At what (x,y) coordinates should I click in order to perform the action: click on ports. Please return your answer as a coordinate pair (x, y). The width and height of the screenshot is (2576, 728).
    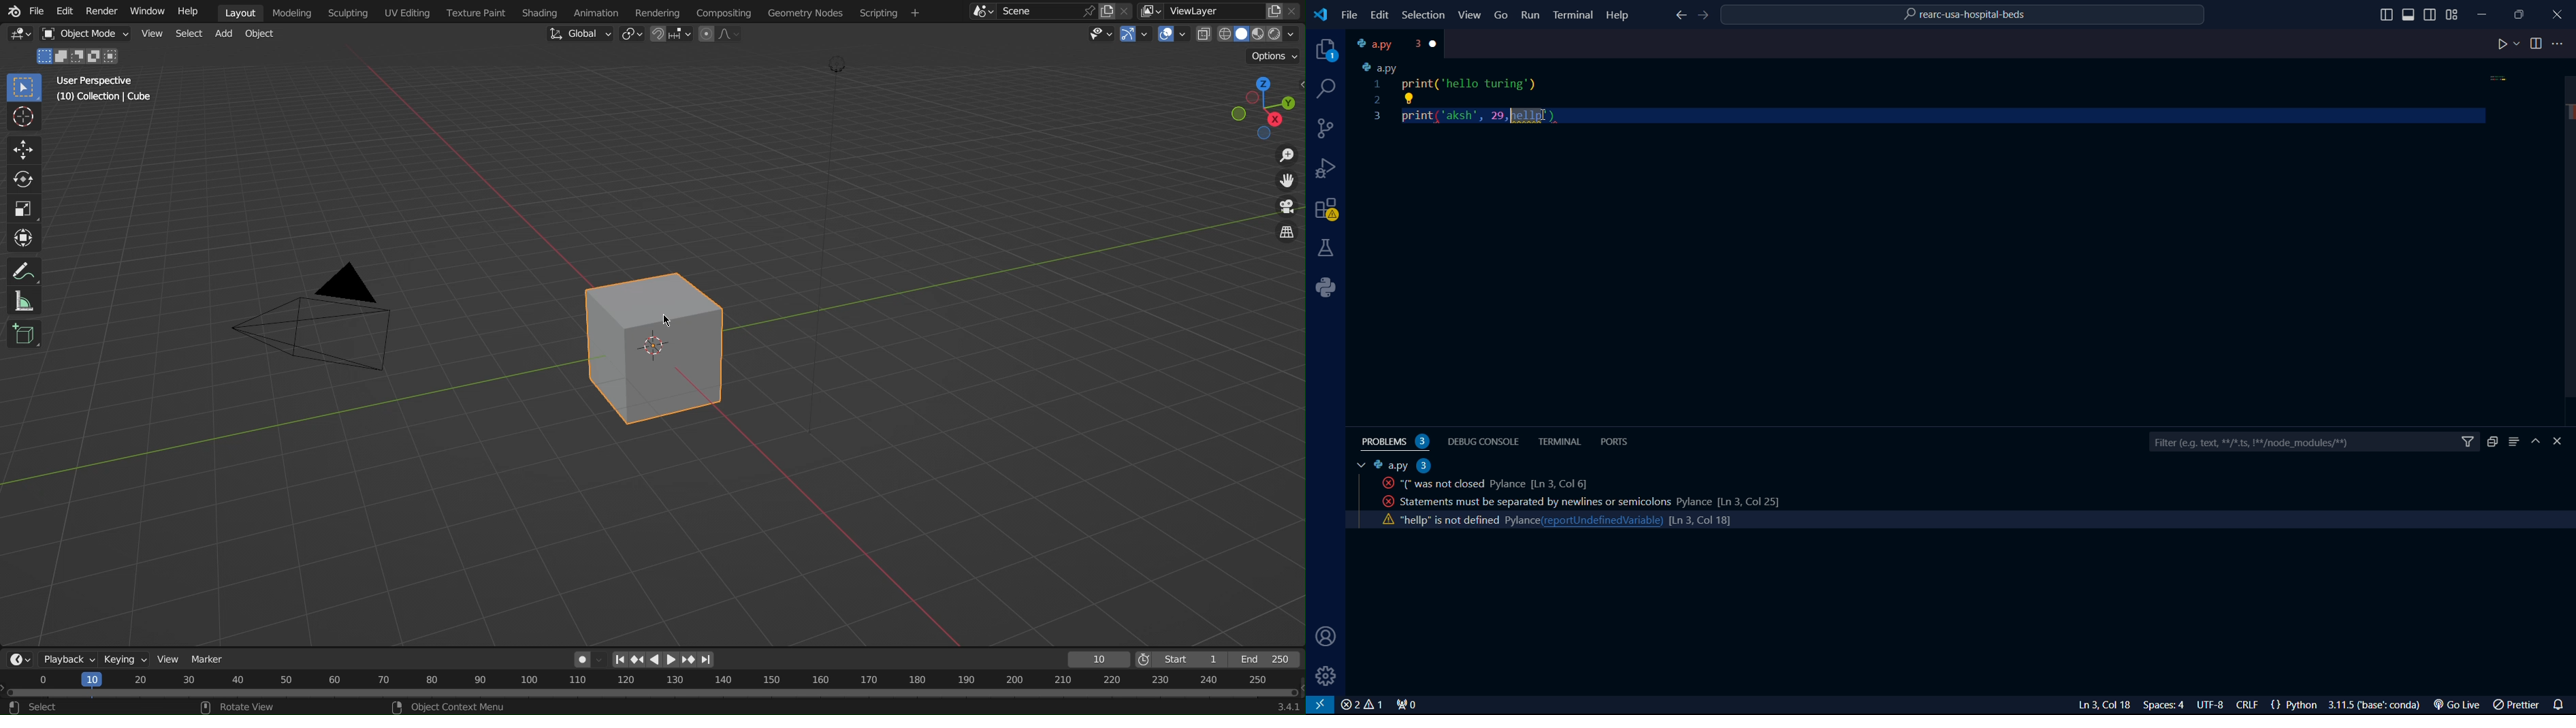
    Looking at the image, I should click on (1617, 441).